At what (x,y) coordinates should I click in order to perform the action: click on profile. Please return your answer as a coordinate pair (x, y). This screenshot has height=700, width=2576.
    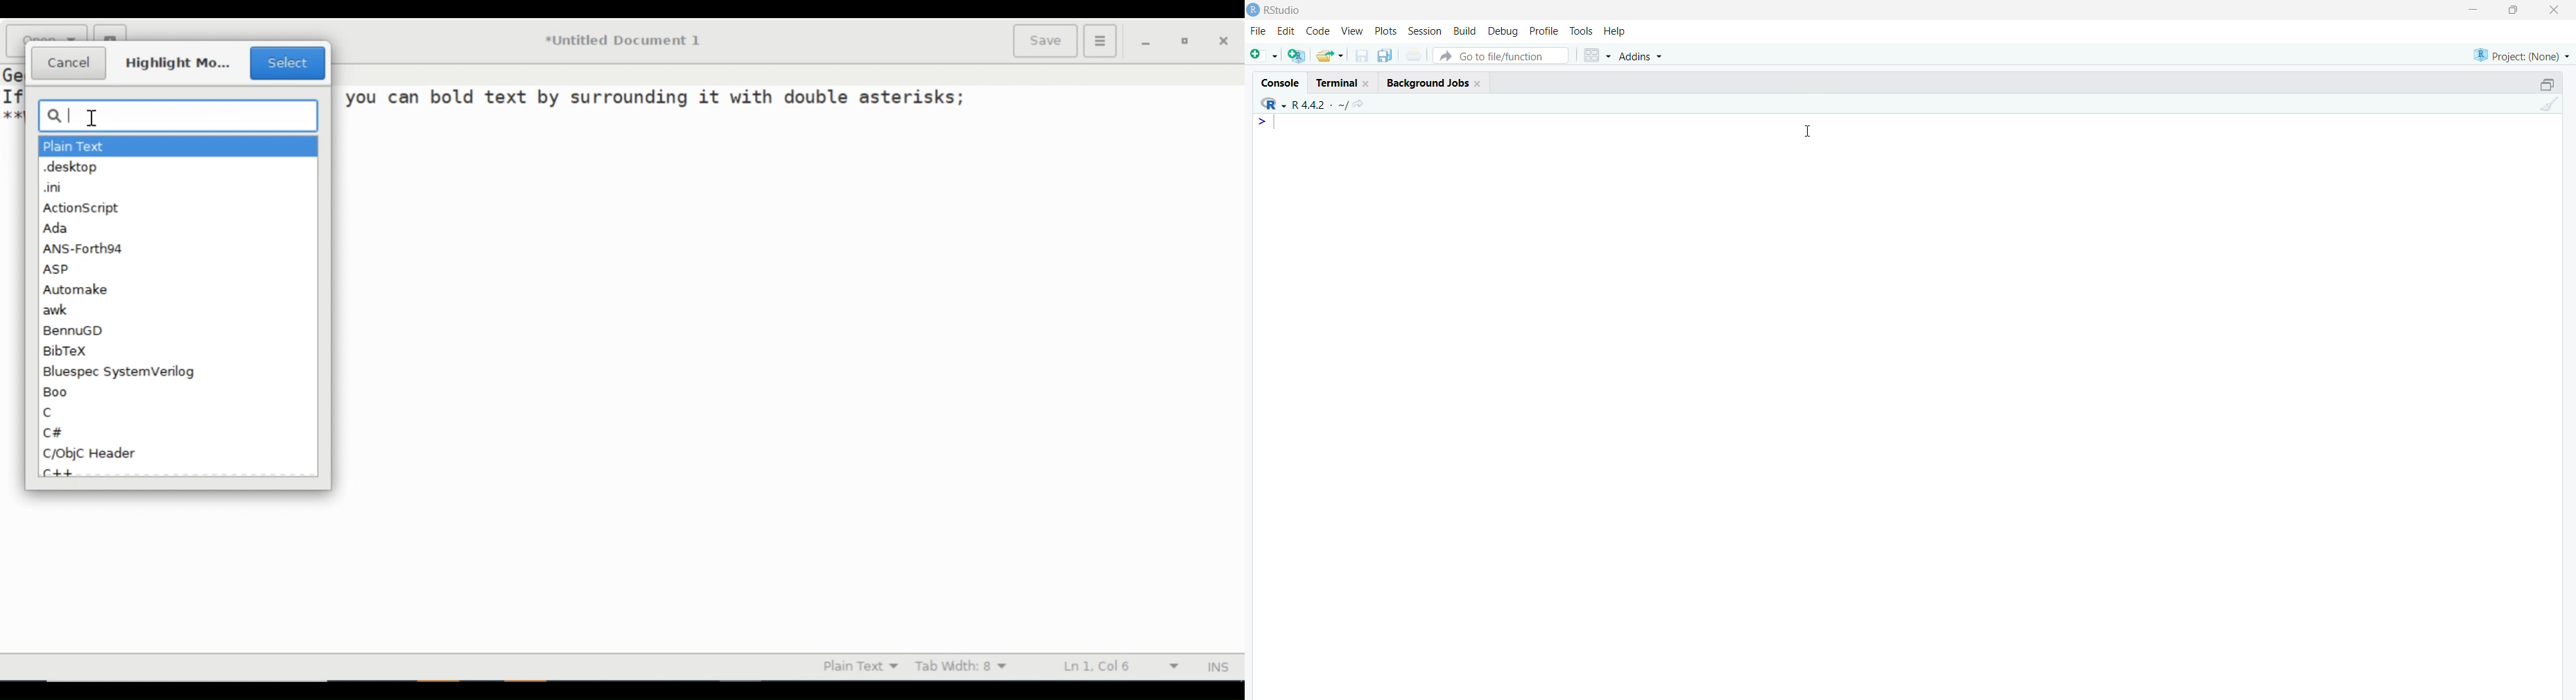
    Looking at the image, I should click on (1543, 32).